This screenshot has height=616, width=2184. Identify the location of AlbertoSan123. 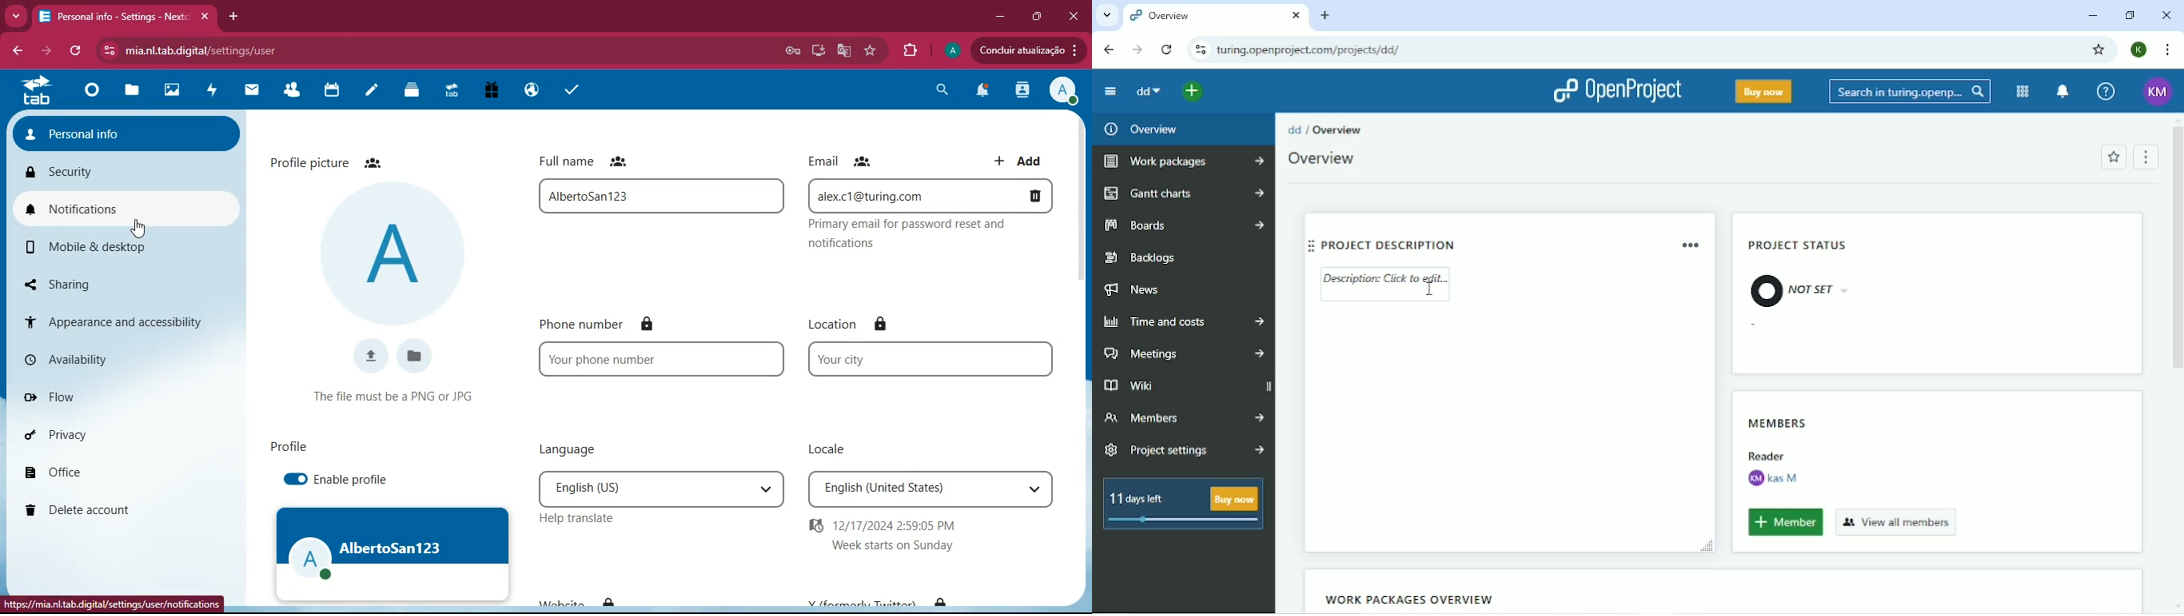
(392, 553).